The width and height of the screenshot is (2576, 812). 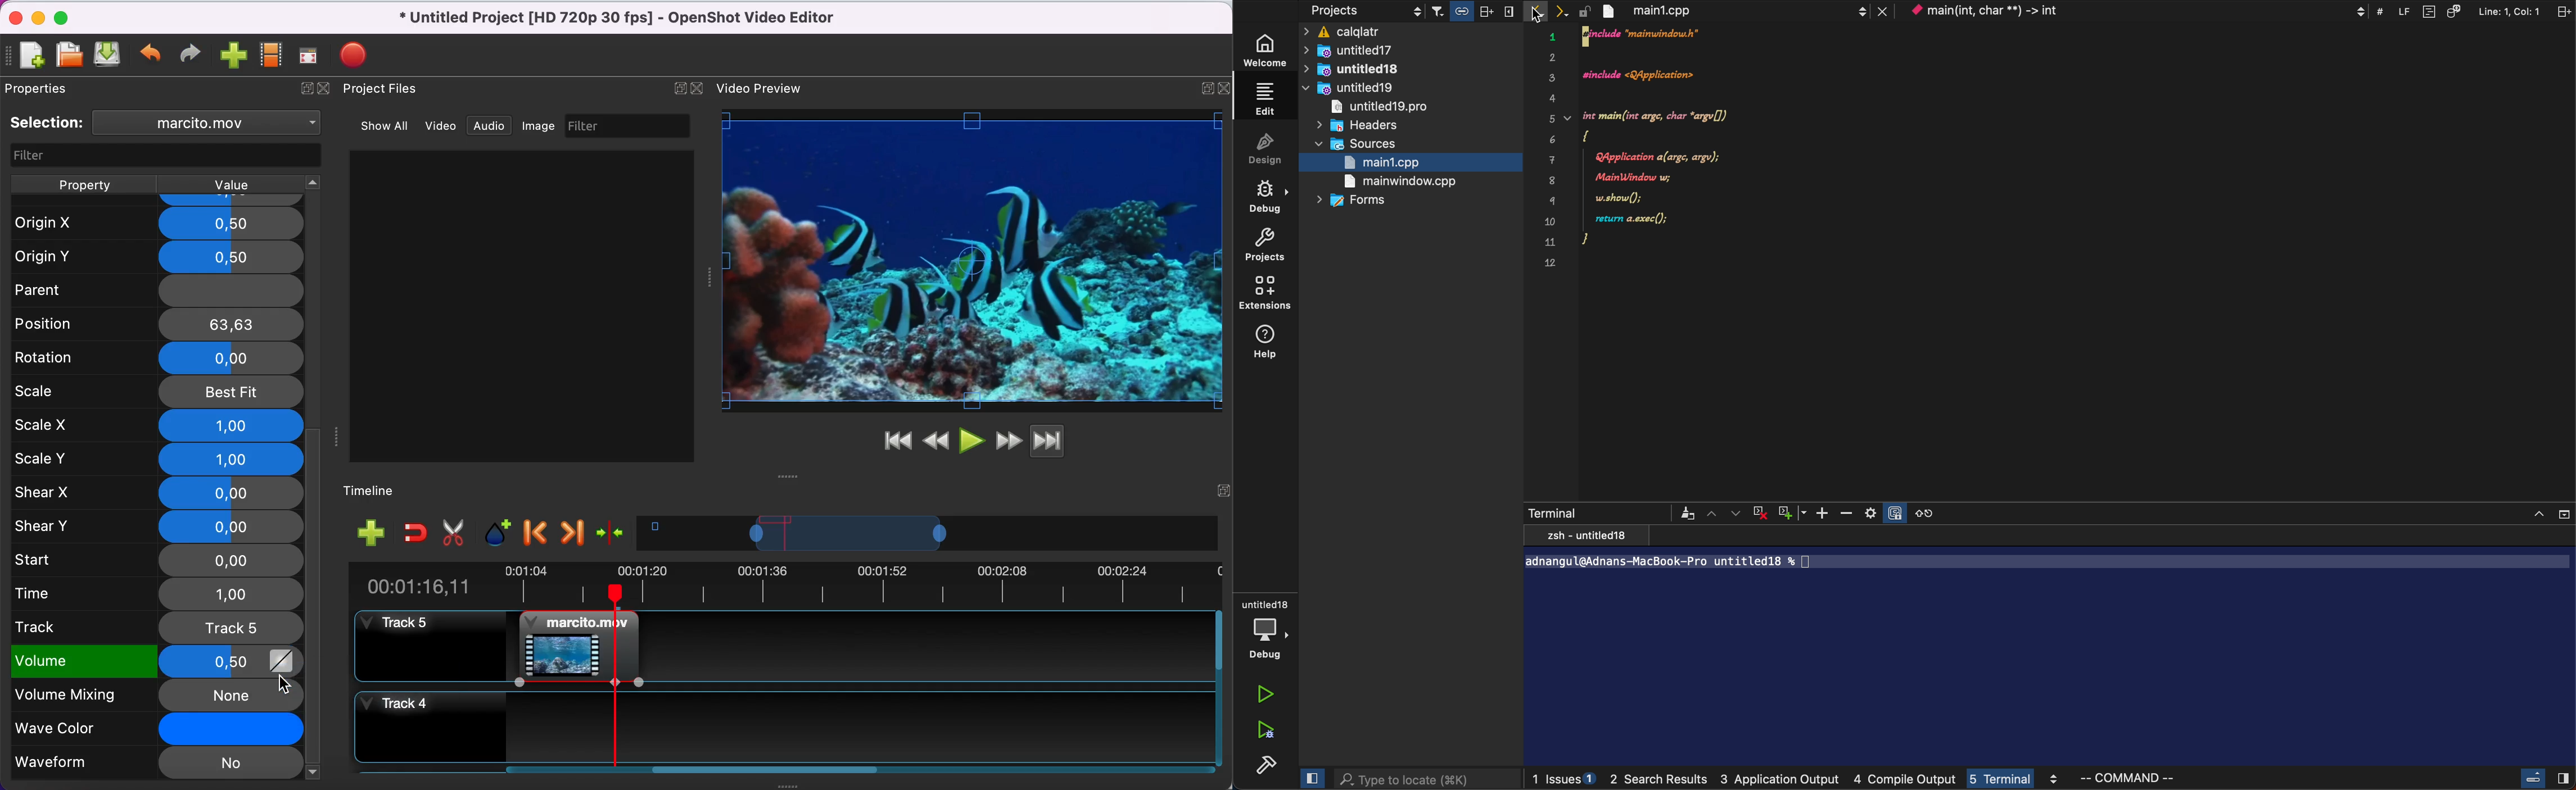 I want to click on welcome, so click(x=1266, y=53).